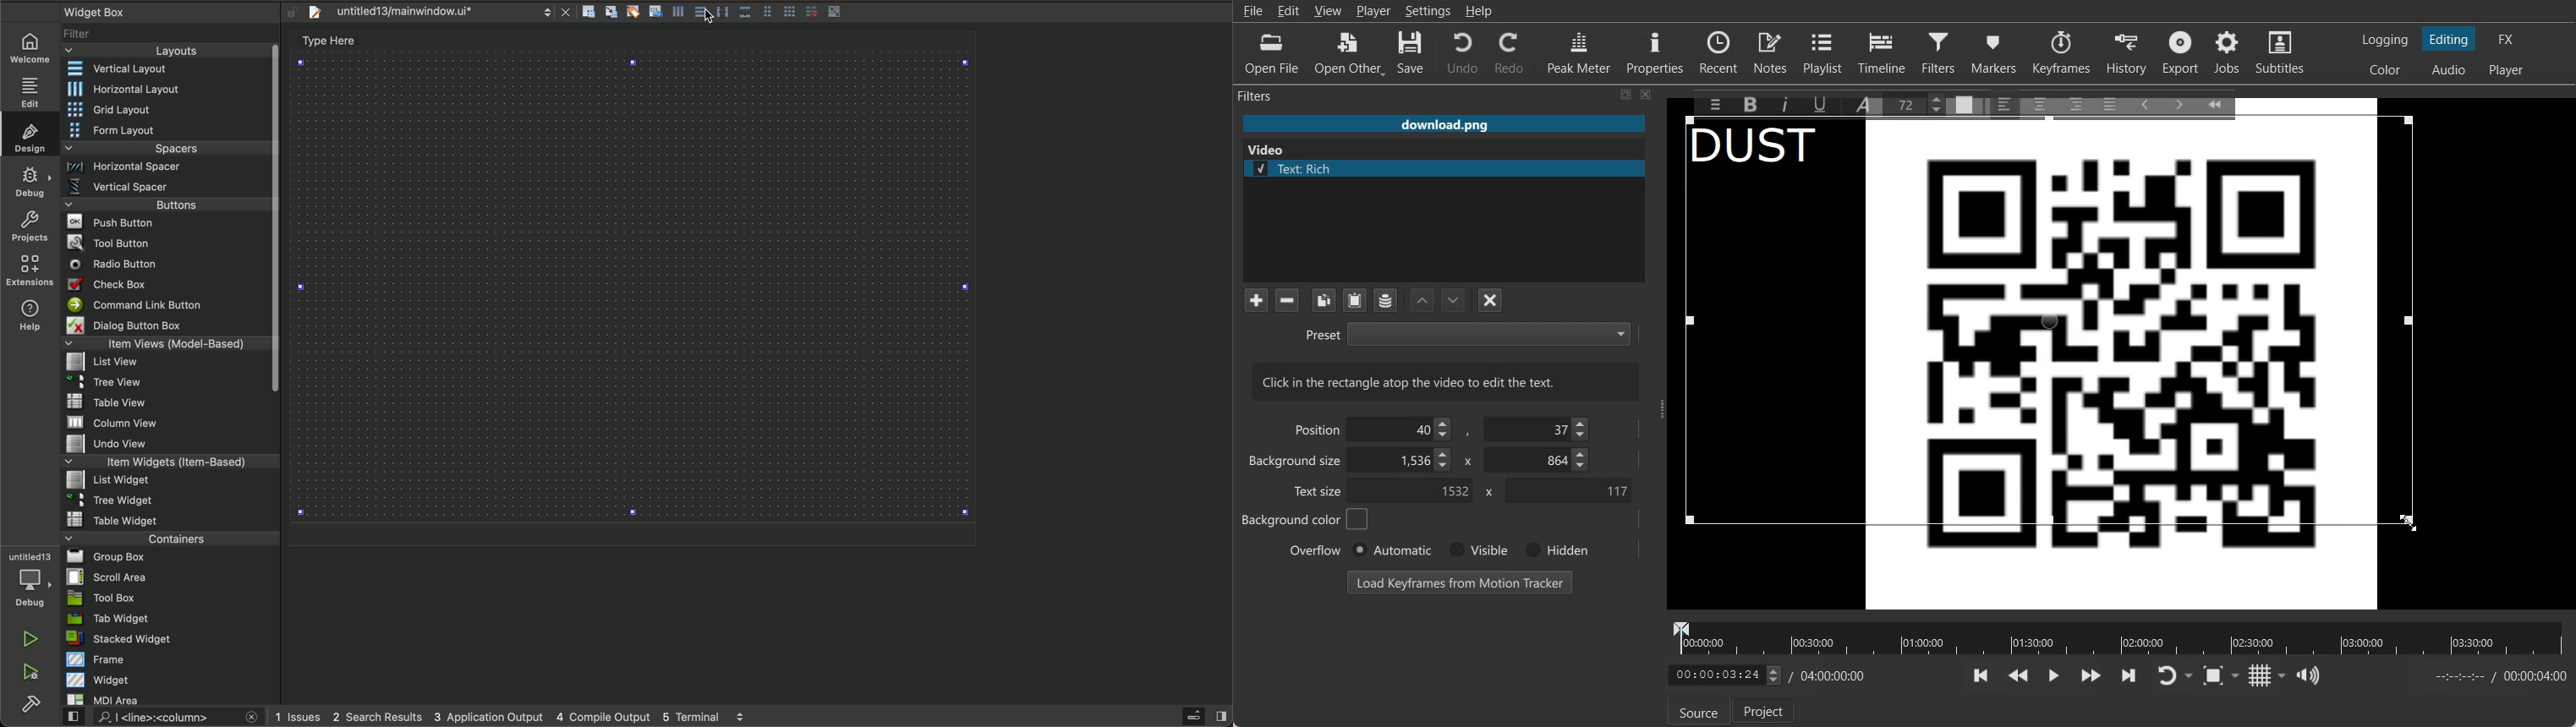 This screenshot has height=728, width=2576. Describe the element at coordinates (171, 679) in the screenshot. I see `widget` at that location.